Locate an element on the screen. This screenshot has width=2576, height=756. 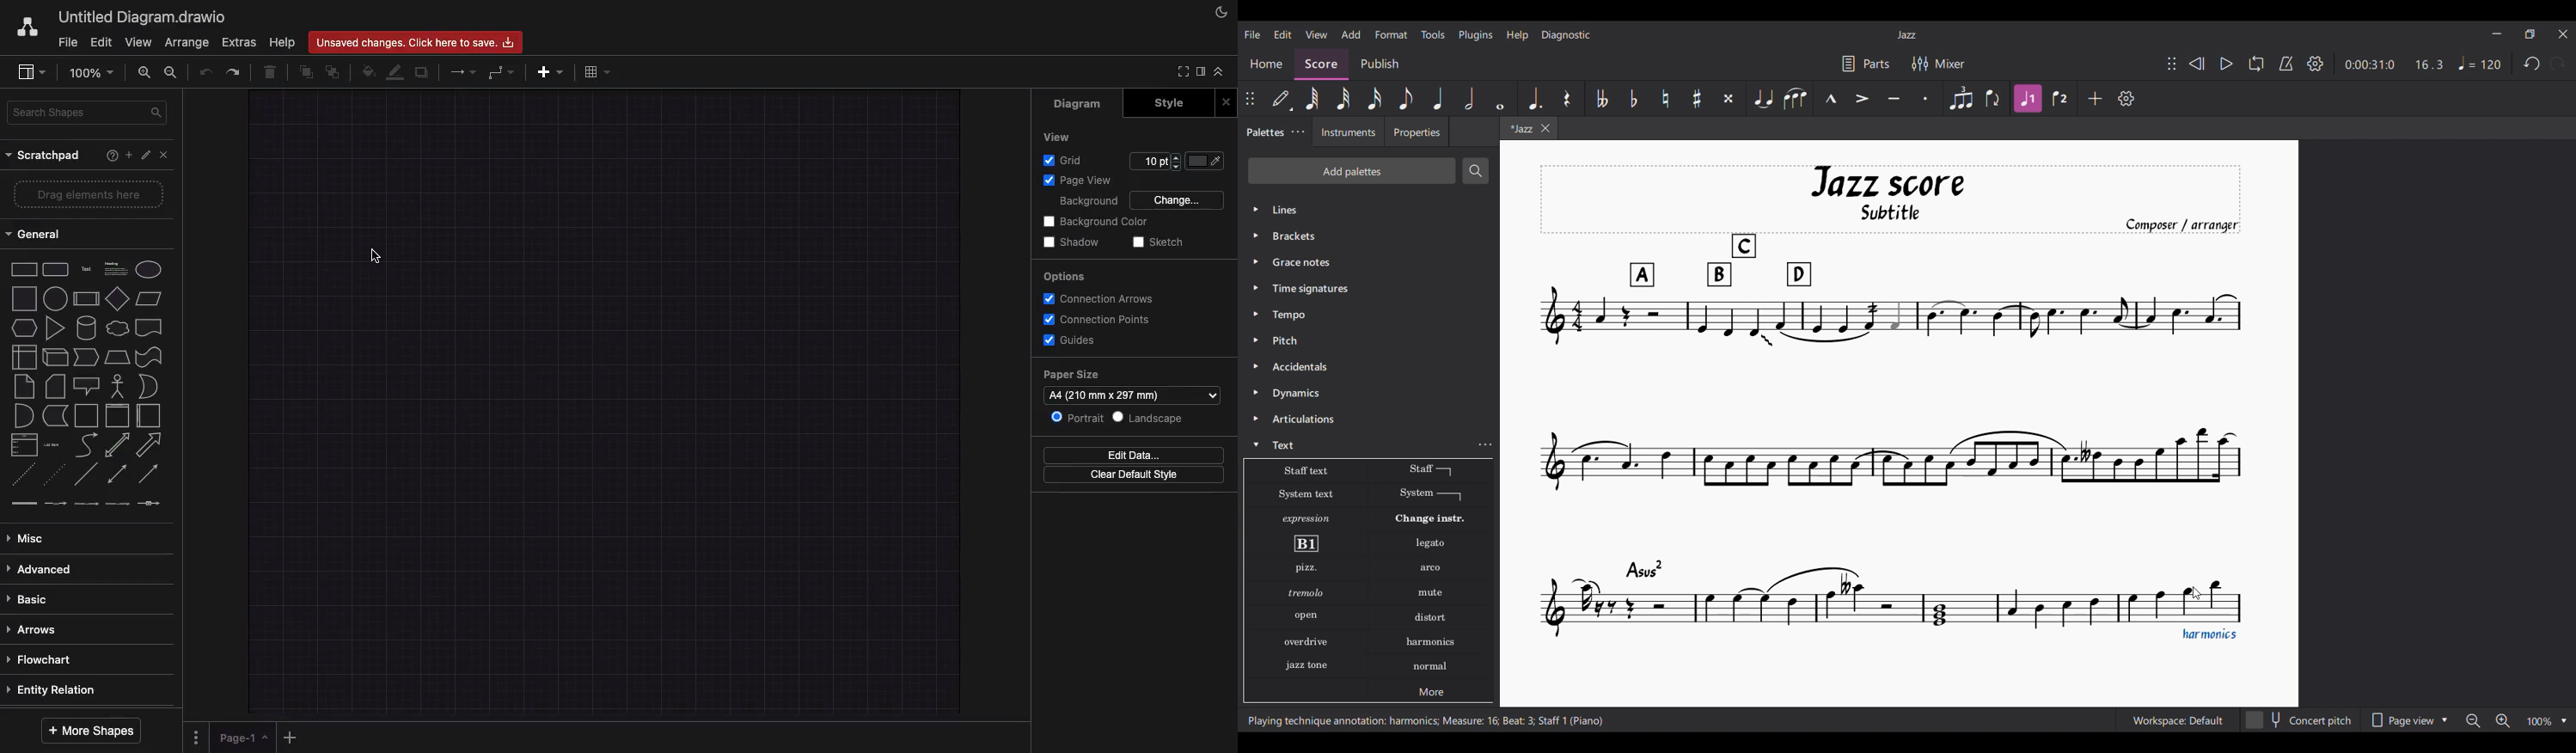
View is located at coordinates (1062, 136).